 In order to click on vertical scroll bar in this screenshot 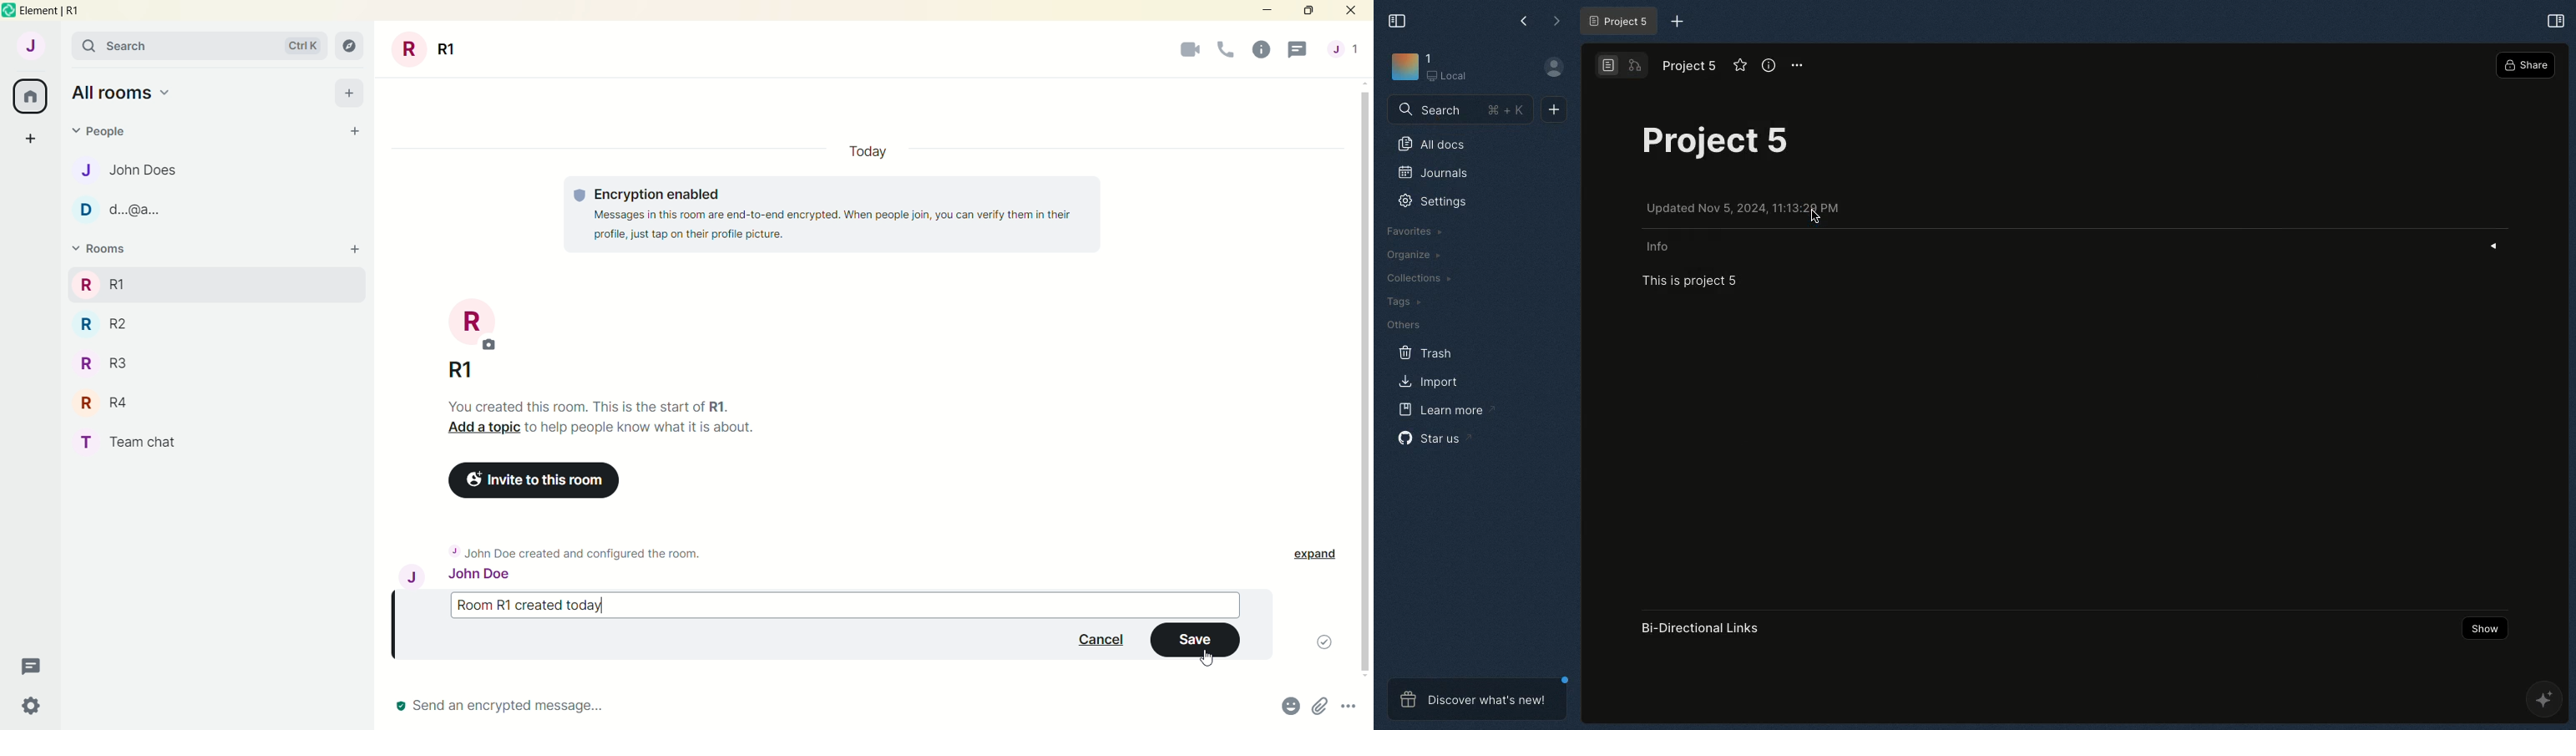, I will do `click(1365, 379)`.